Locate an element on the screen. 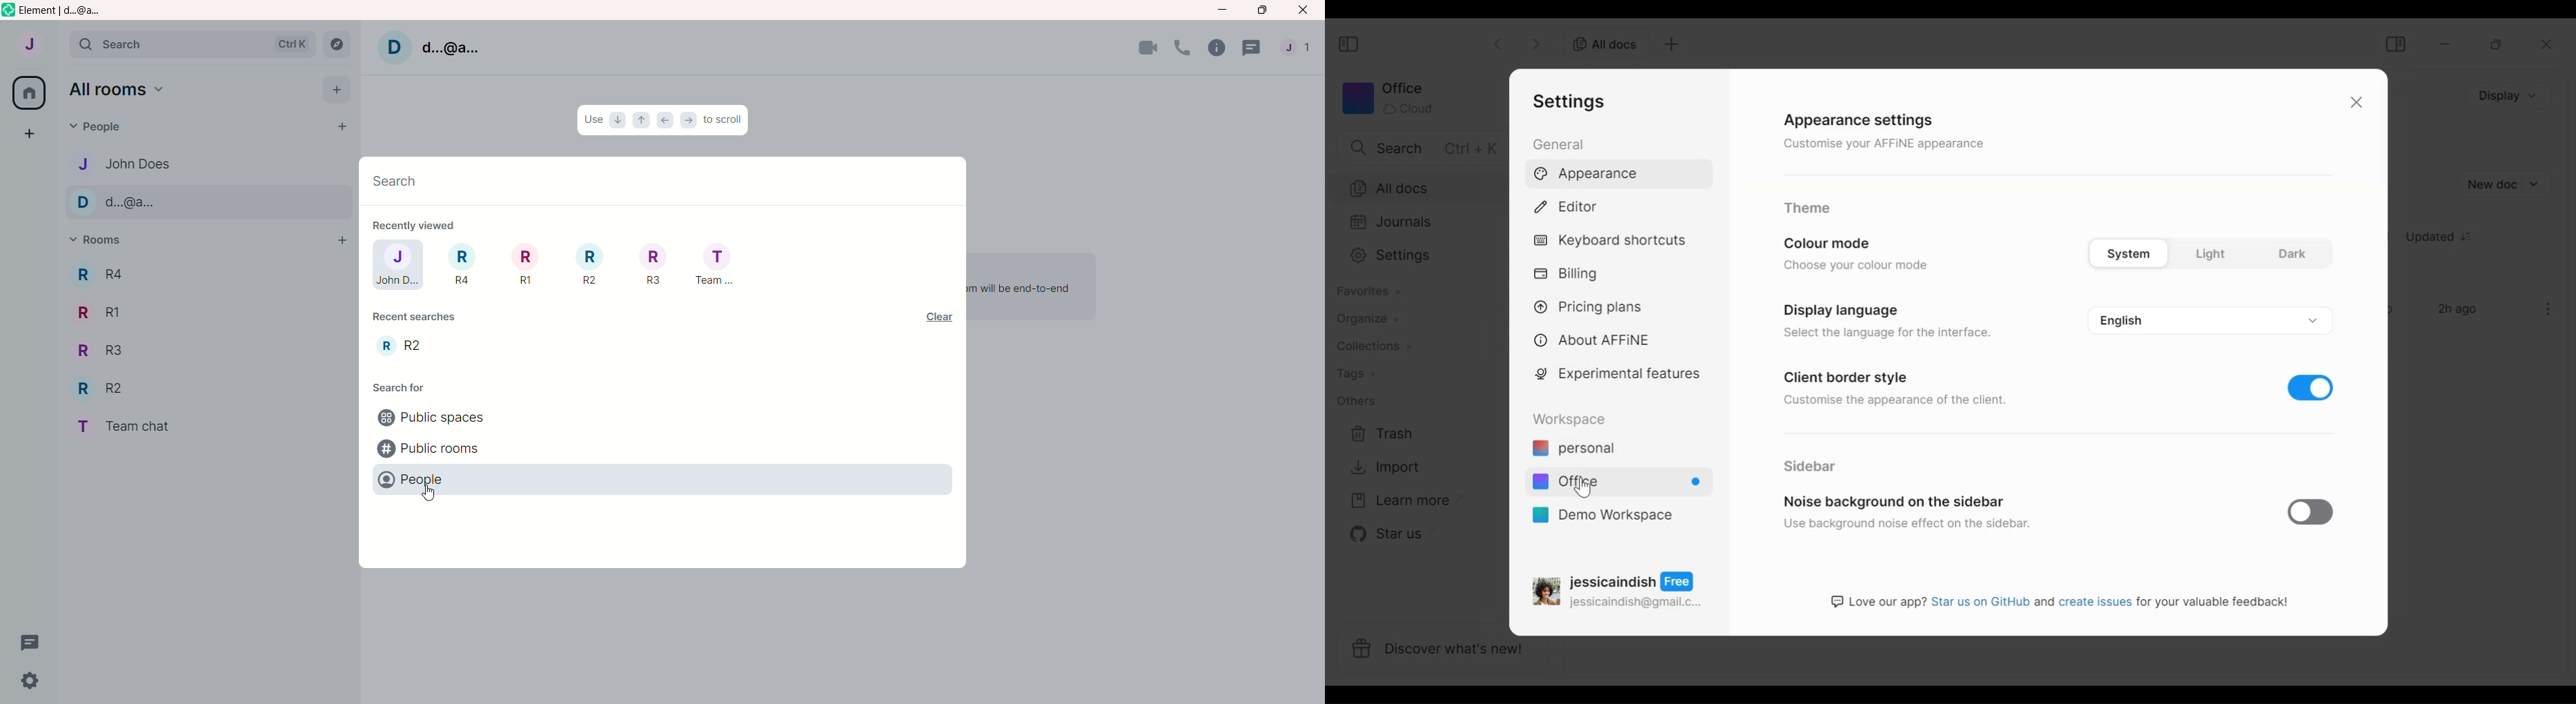 The width and height of the screenshot is (2576, 728). add is located at coordinates (338, 242).